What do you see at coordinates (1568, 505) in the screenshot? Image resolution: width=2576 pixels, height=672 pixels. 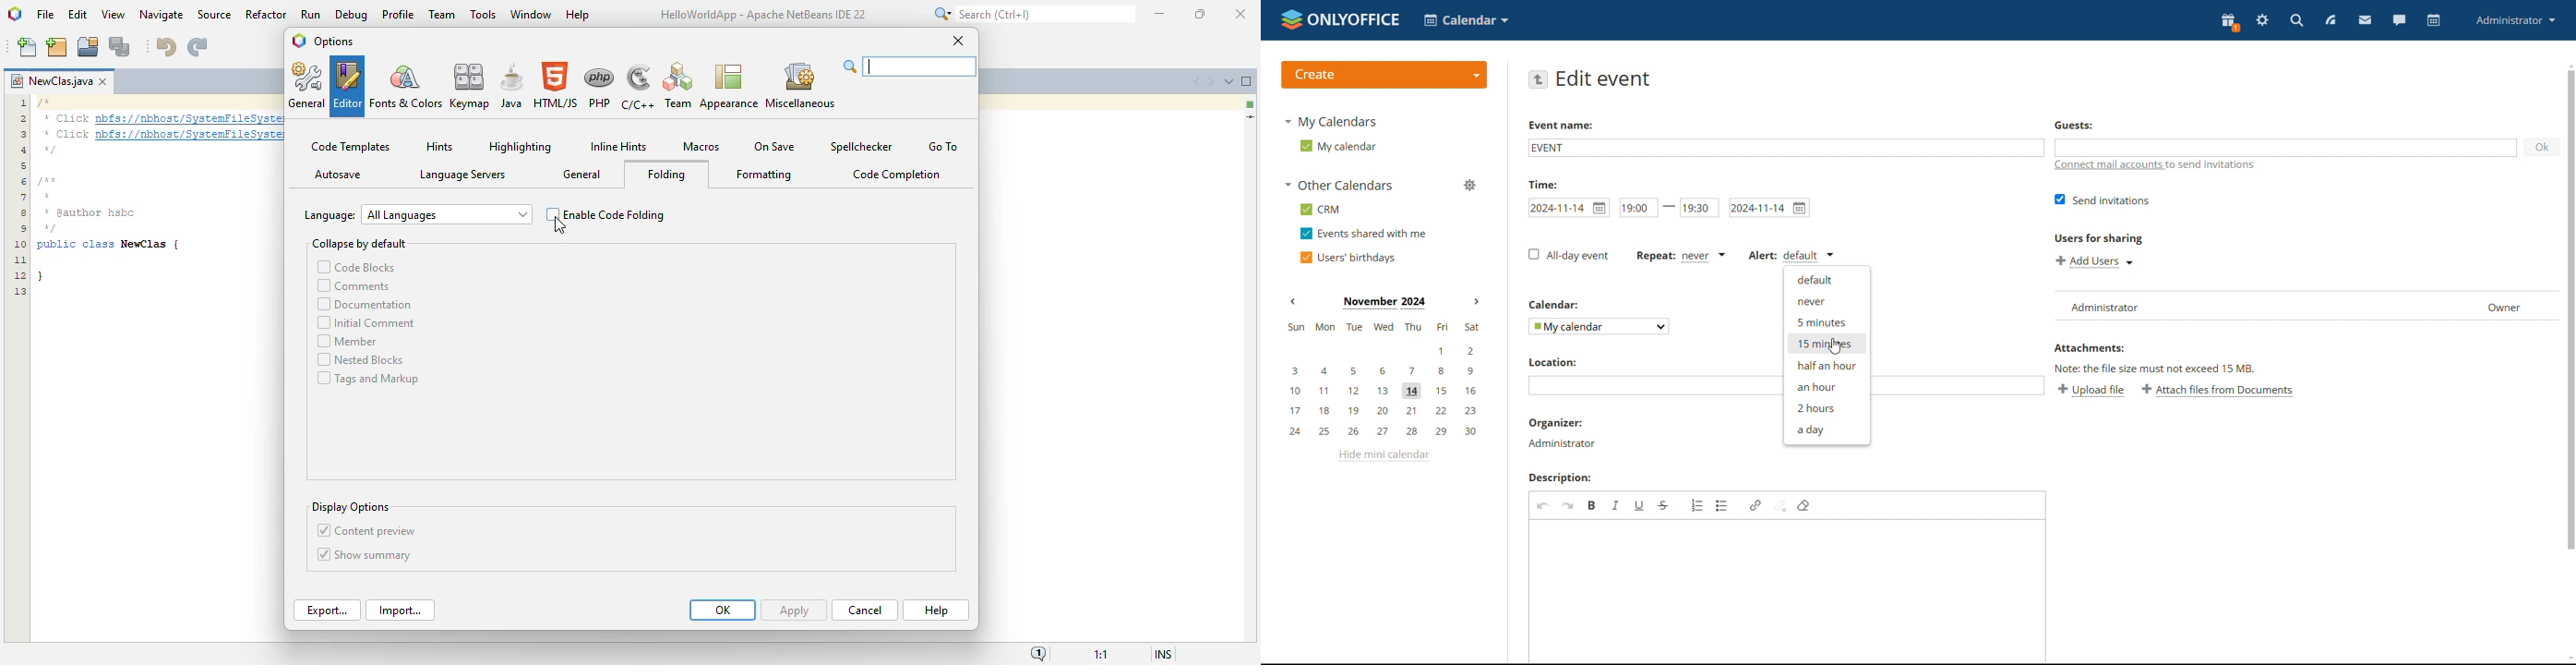 I see `redo` at bounding box center [1568, 505].